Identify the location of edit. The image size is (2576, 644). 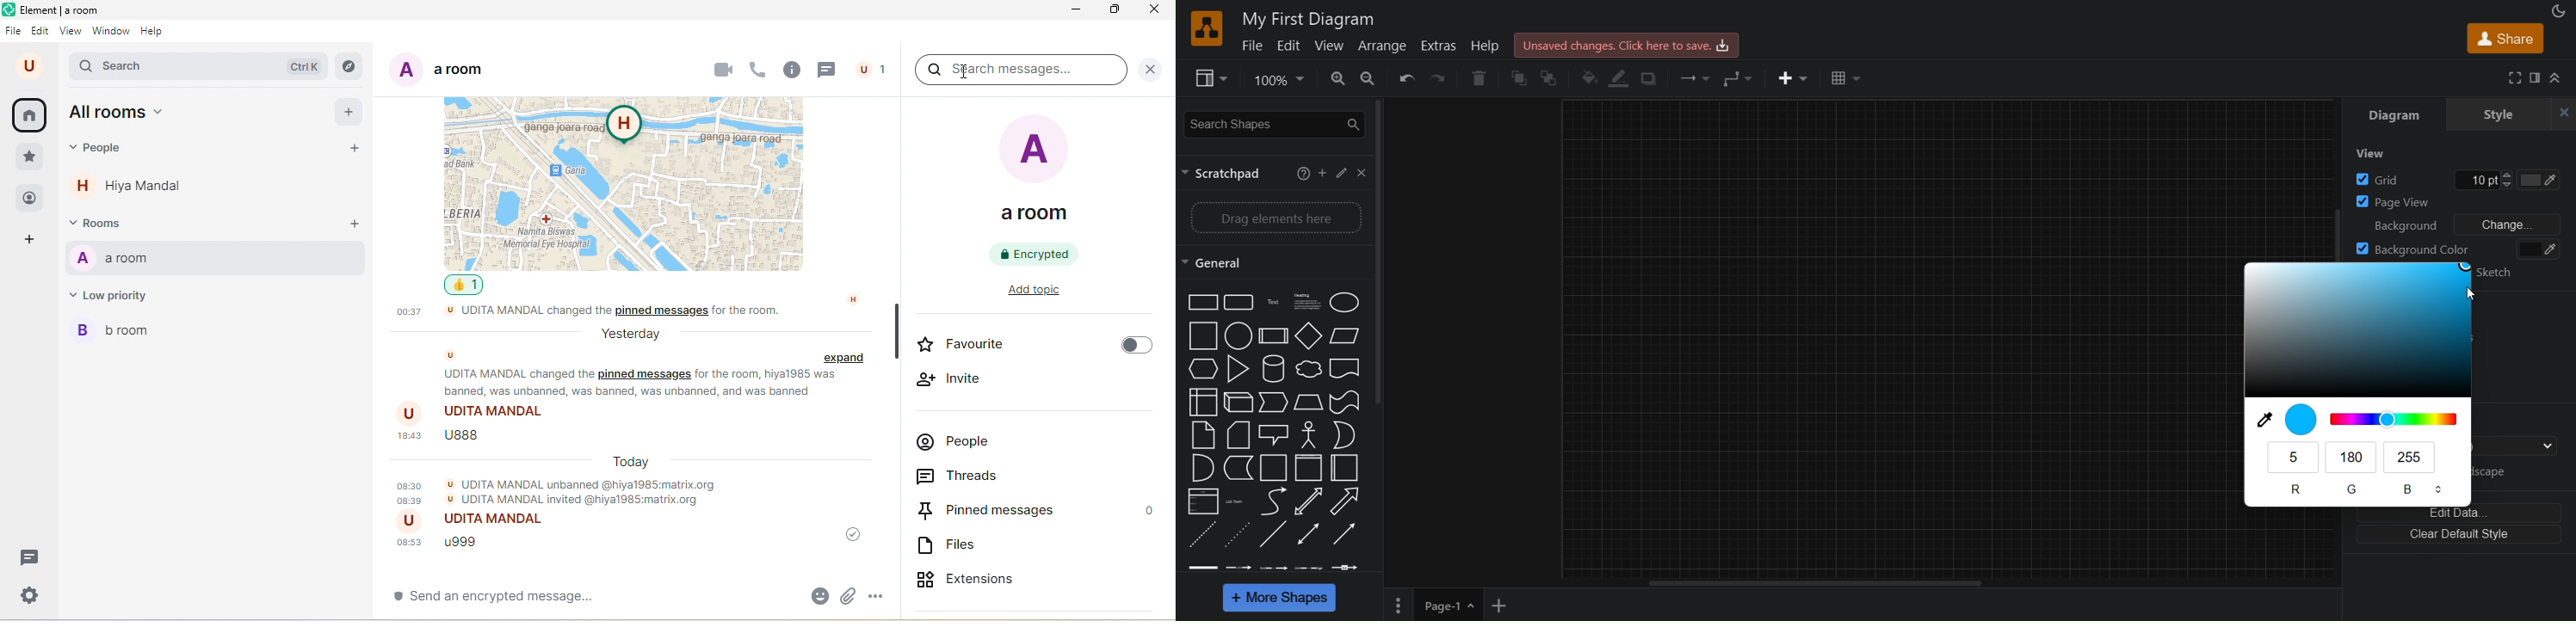
(41, 31).